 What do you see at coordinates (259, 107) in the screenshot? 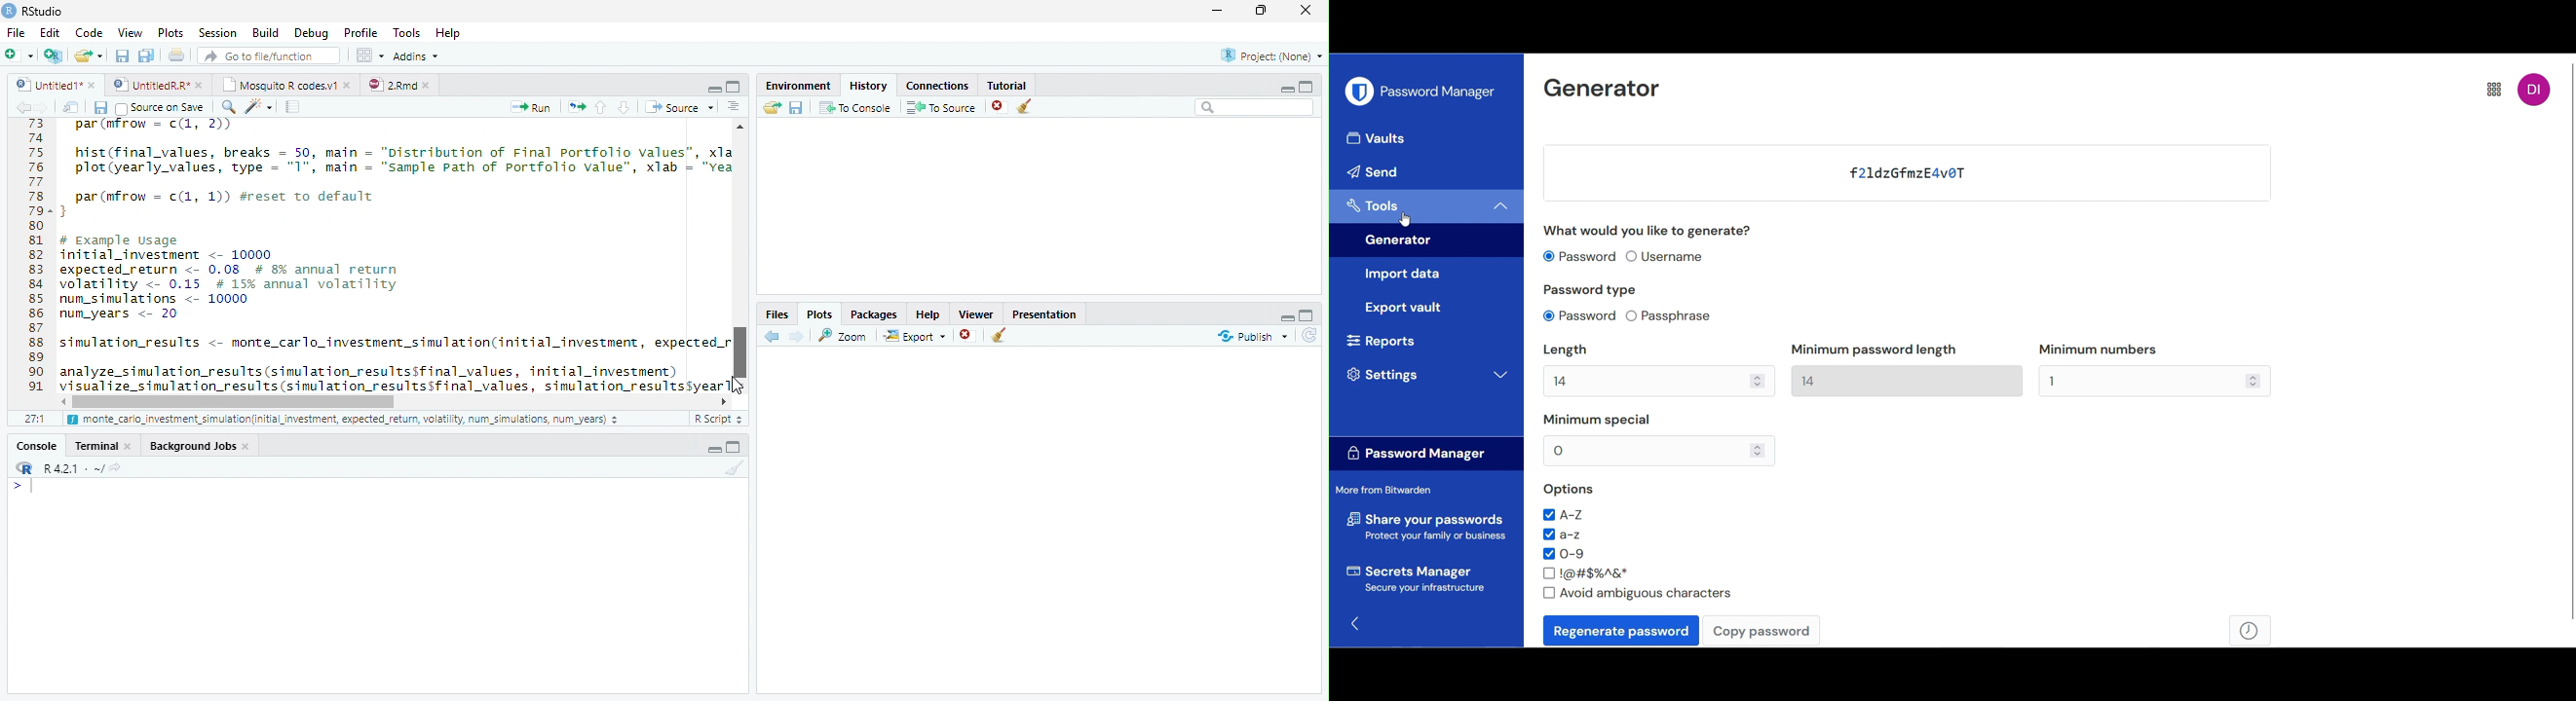
I see `Code Tools` at bounding box center [259, 107].